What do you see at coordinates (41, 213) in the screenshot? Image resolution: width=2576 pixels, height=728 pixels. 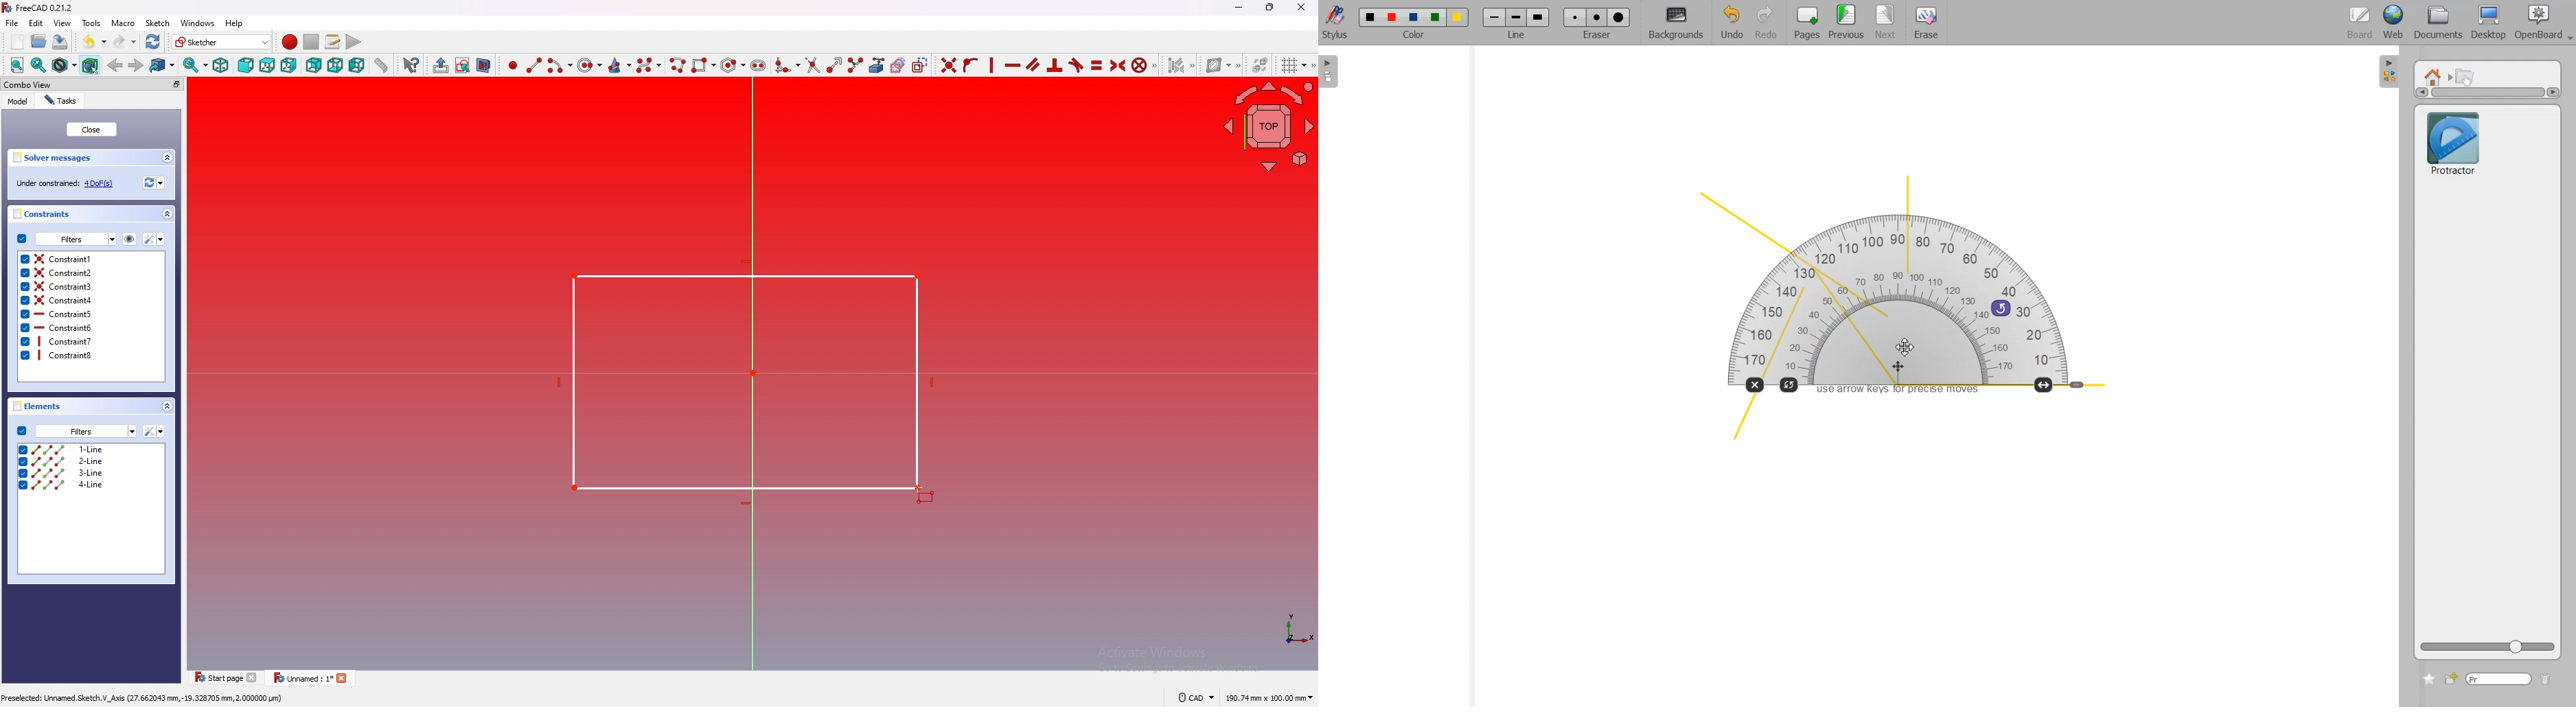 I see `constraints` at bounding box center [41, 213].